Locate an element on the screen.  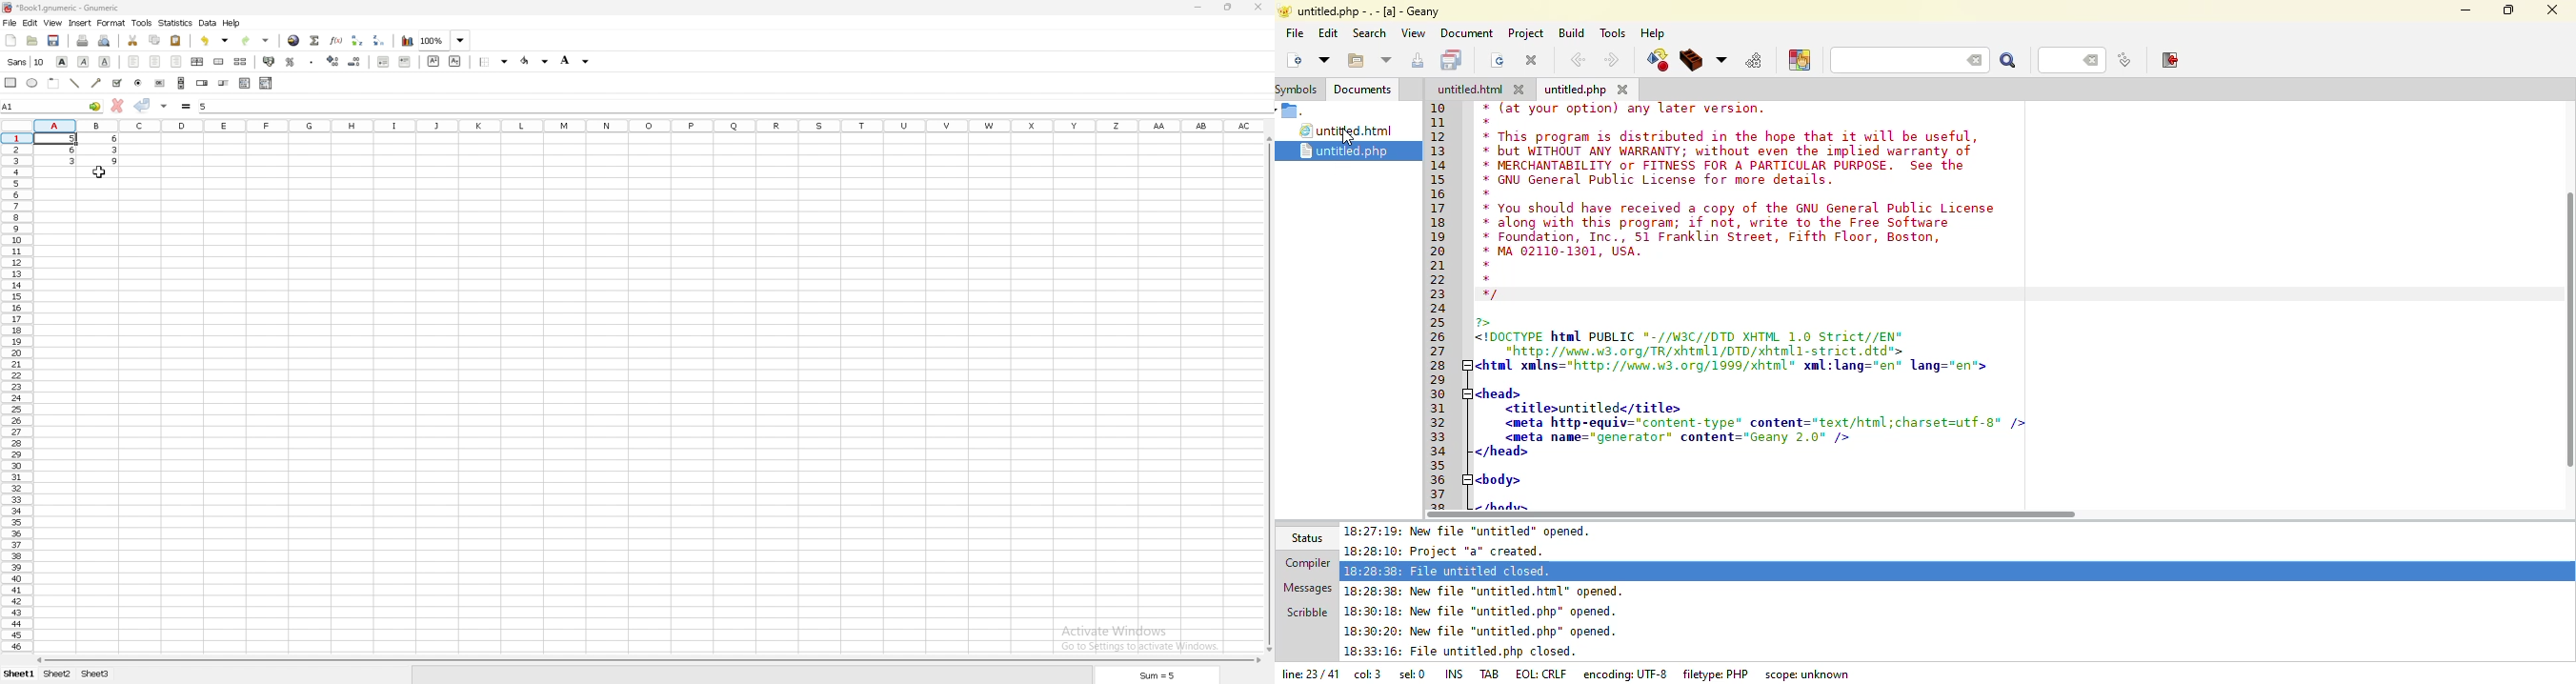
statistics is located at coordinates (176, 23).